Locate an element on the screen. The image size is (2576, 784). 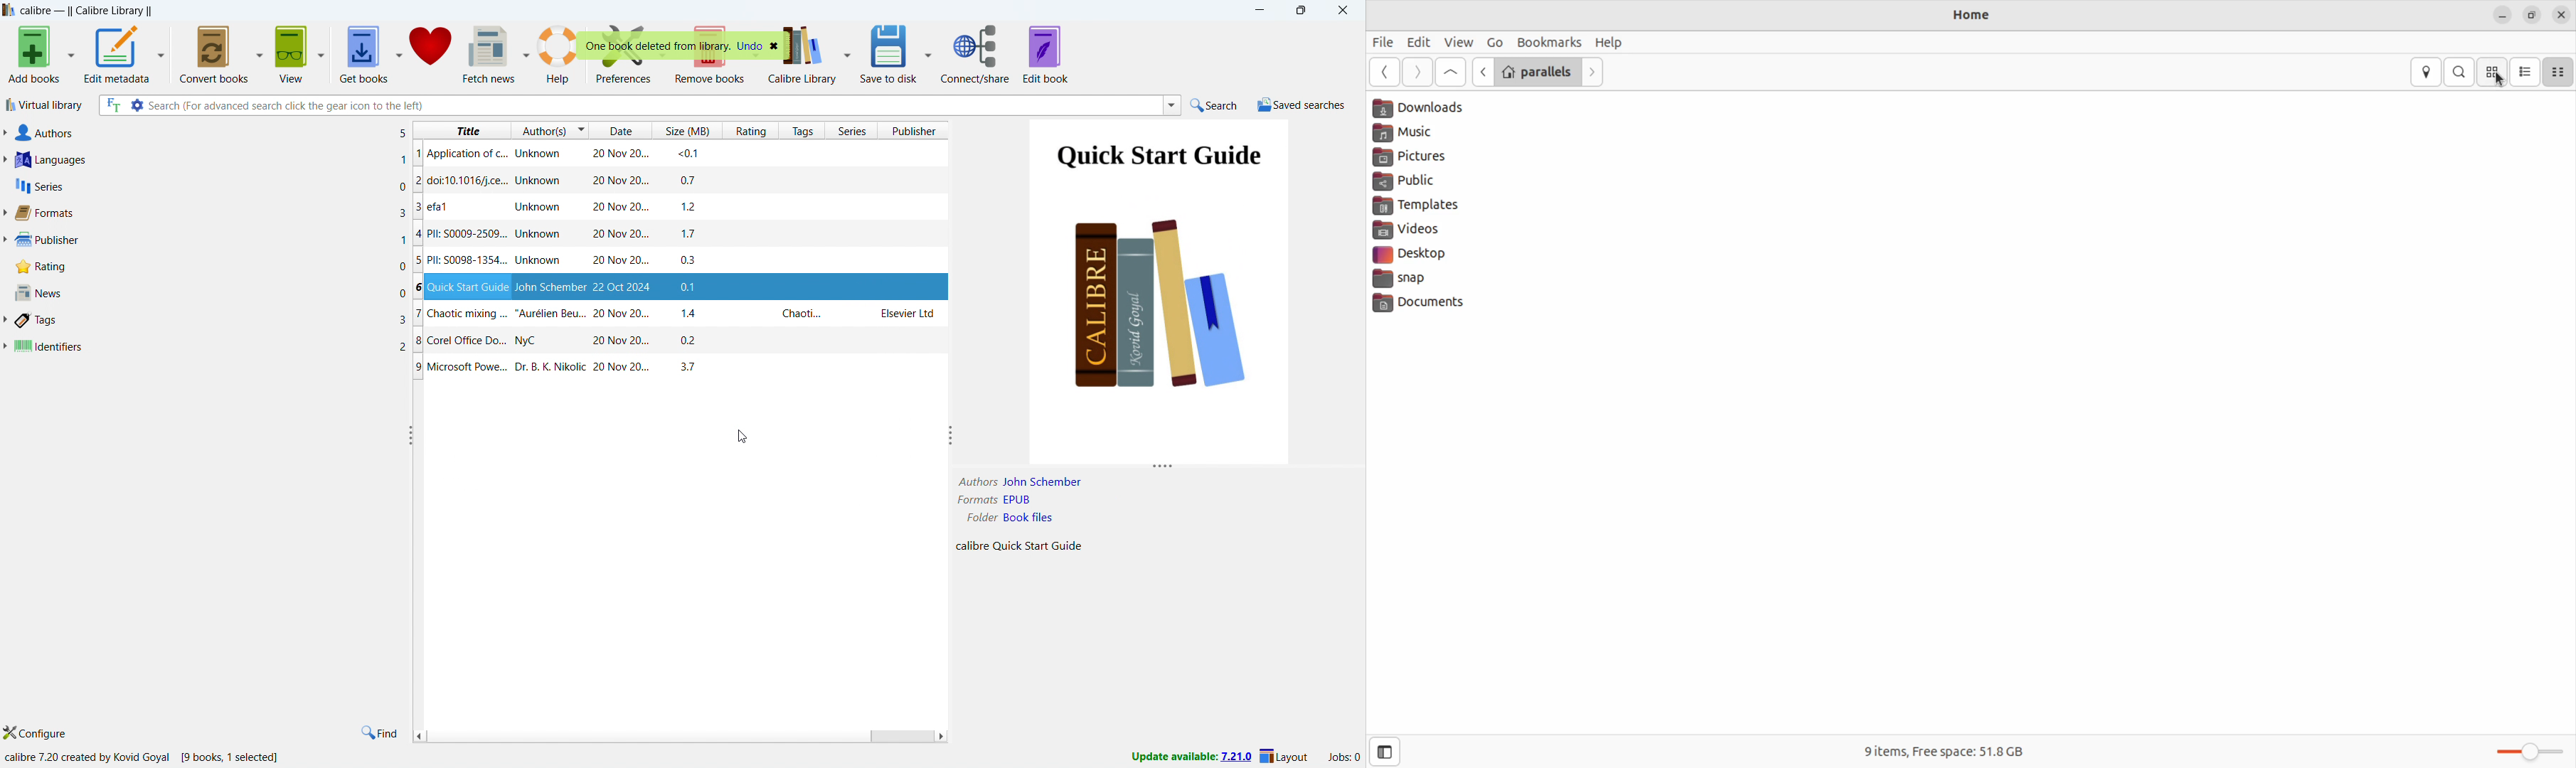
doic 10.1016/j.ce.. is located at coordinates (644, 179).